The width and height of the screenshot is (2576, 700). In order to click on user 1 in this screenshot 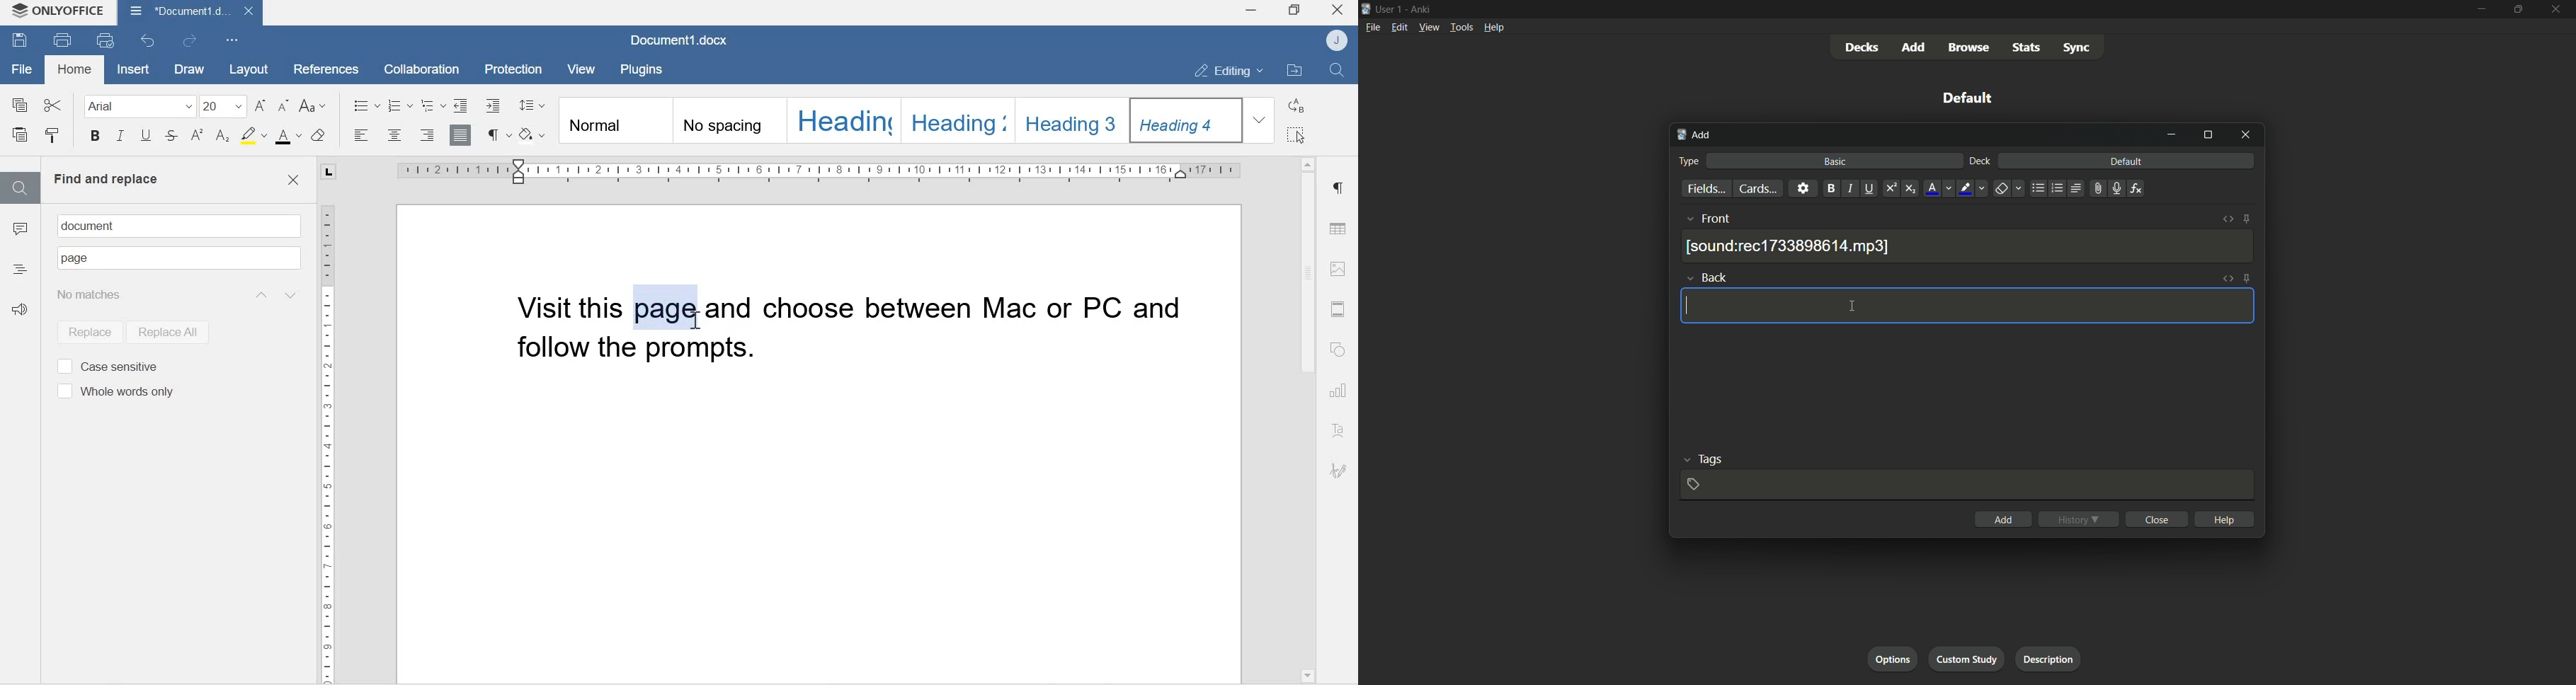, I will do `click(1390, 8)`.